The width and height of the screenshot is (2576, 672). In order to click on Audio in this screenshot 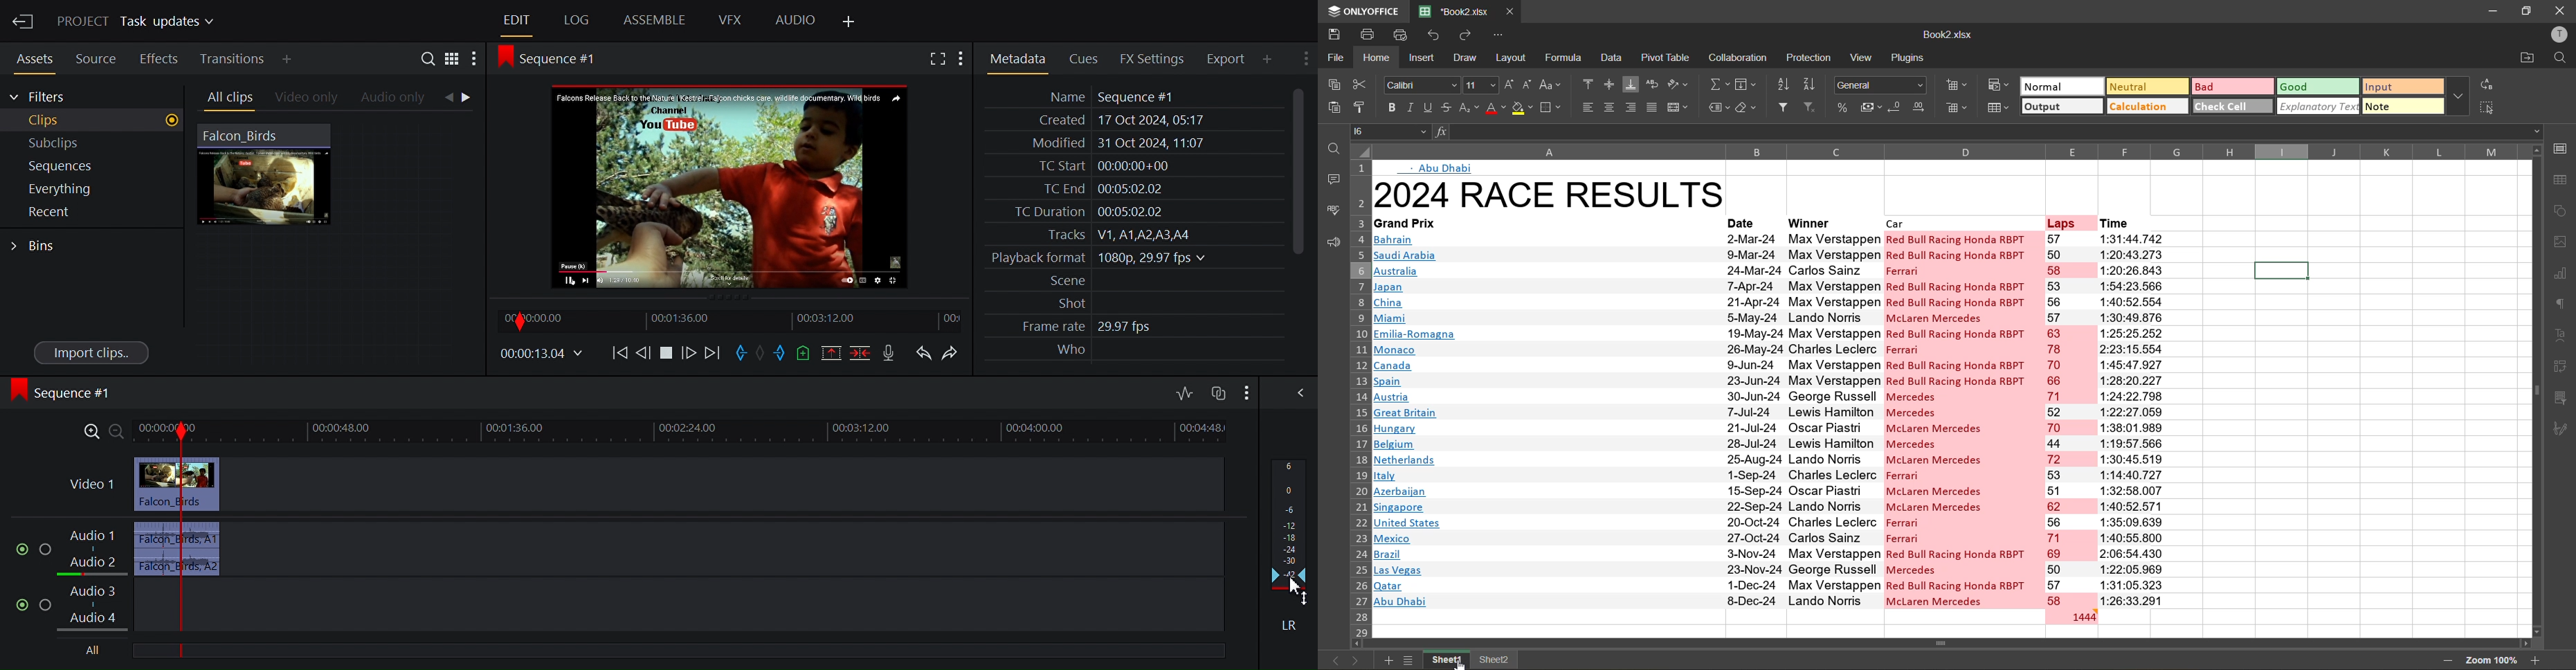, I will do `click(795, 21)`.